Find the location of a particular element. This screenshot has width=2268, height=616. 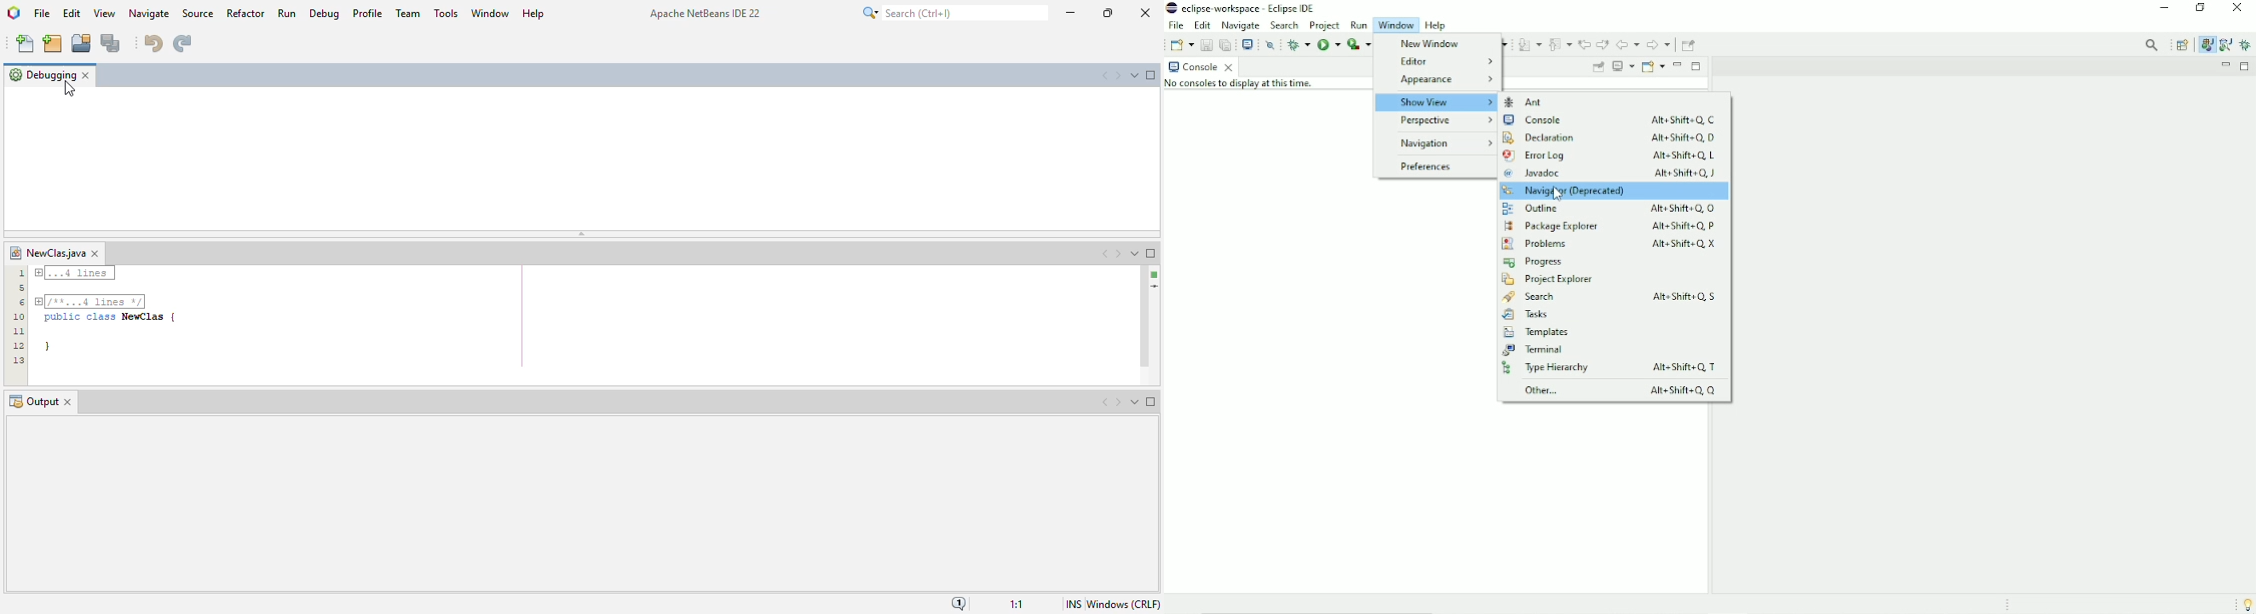

Run is located at coordinates (1328, 44).